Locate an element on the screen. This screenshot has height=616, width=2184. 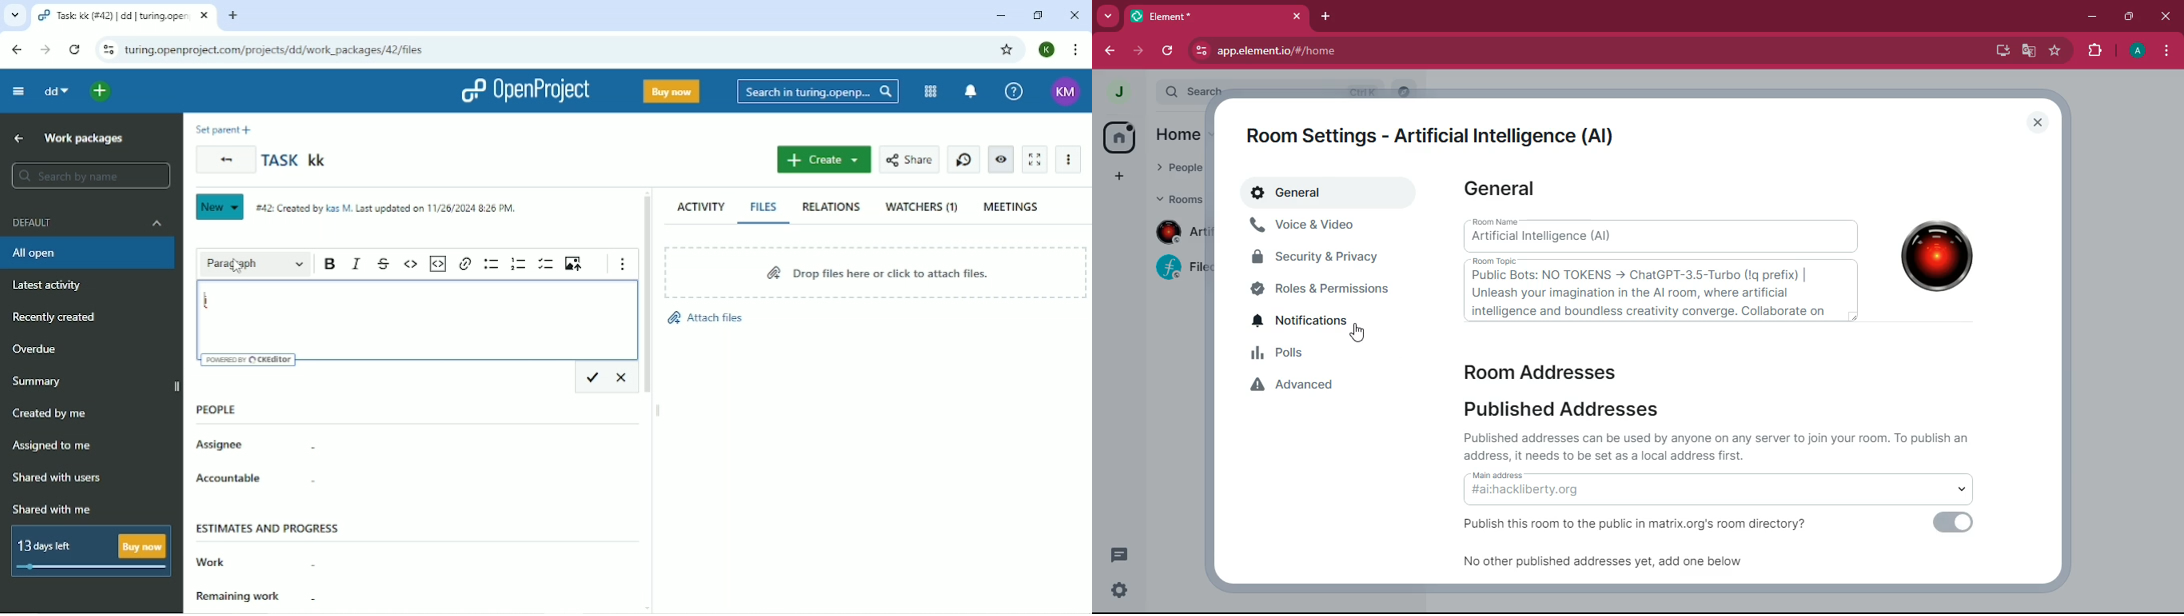
search is located at coordinates (1265, 90).